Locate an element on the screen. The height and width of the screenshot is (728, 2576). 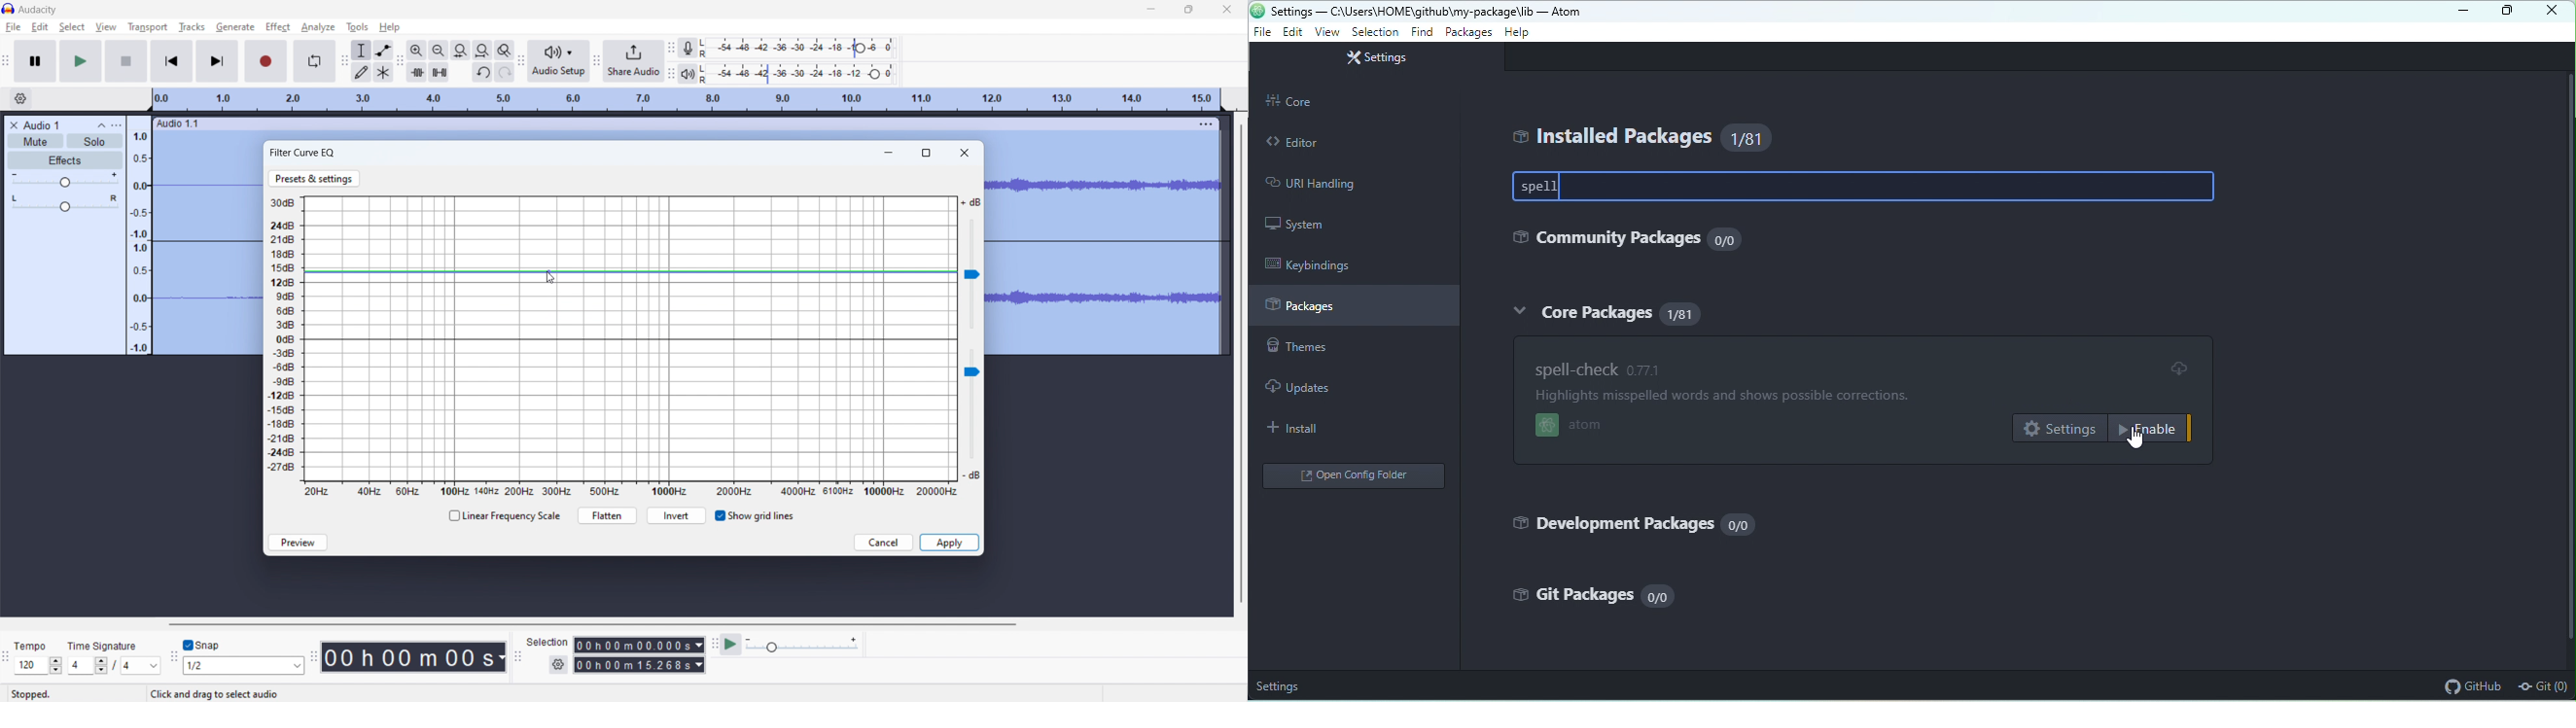
zoom in is located at coordinates (417, 49).